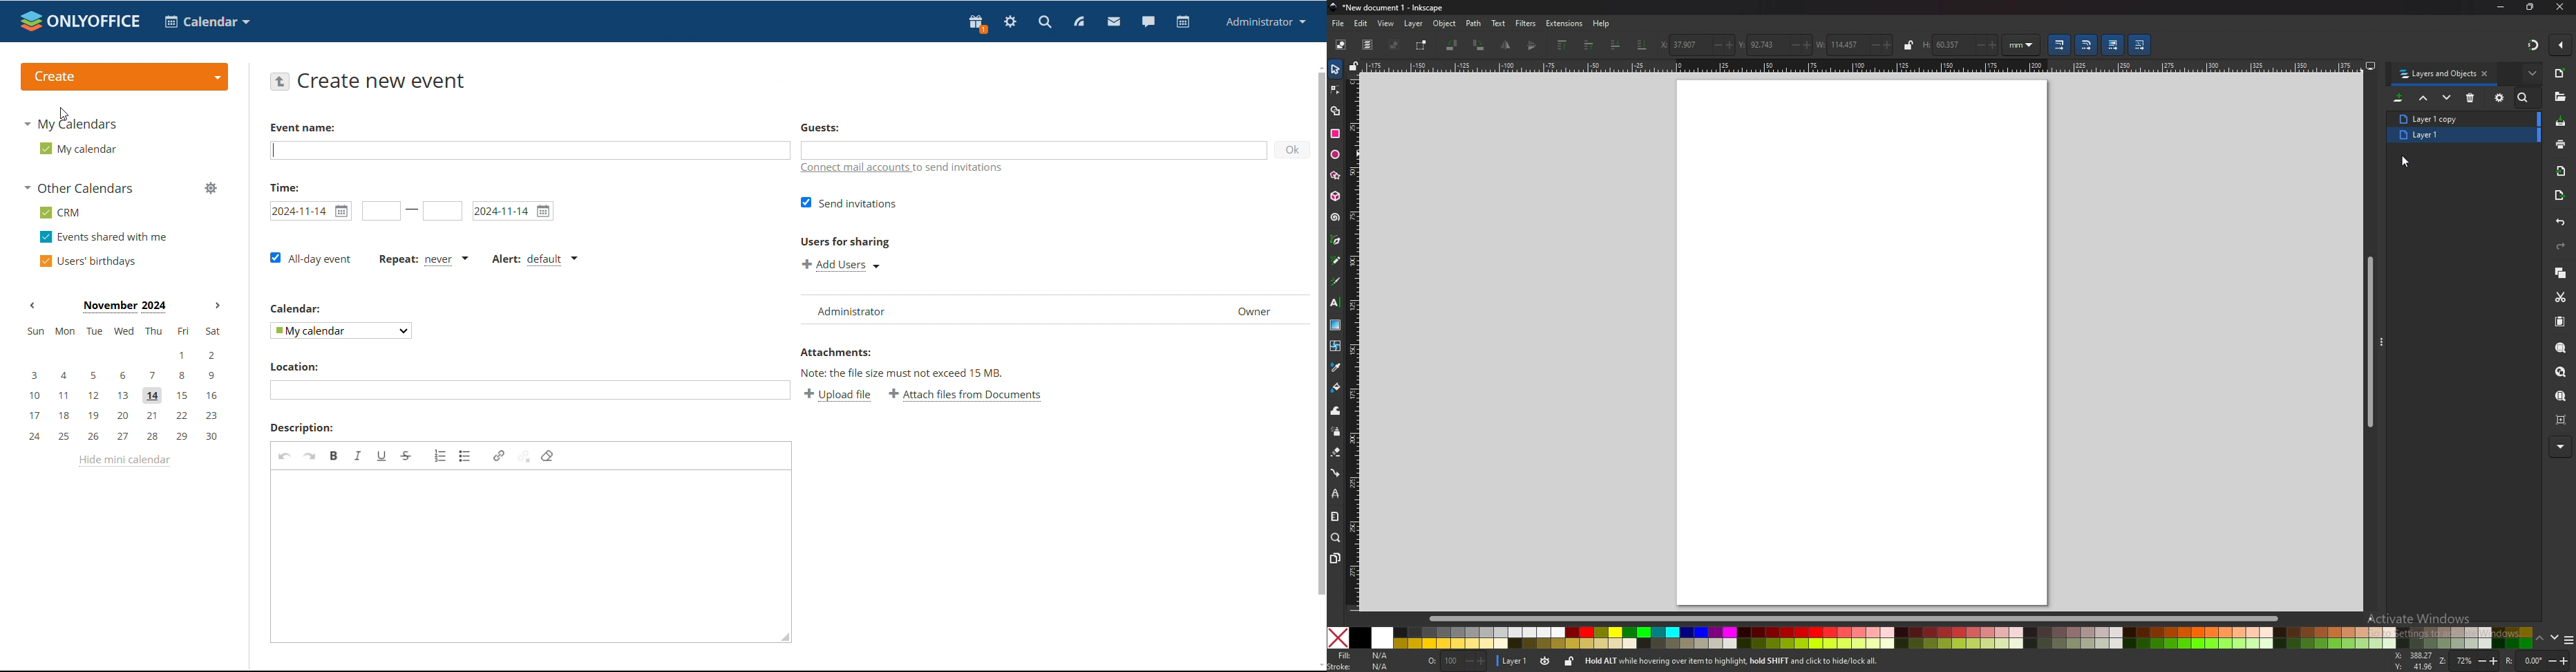 Image resolution: width=2576 pixels, height=672 pixels. Describe the element at coordinates (2113, 45) in the screenshot. I see `move gradient` at that location.